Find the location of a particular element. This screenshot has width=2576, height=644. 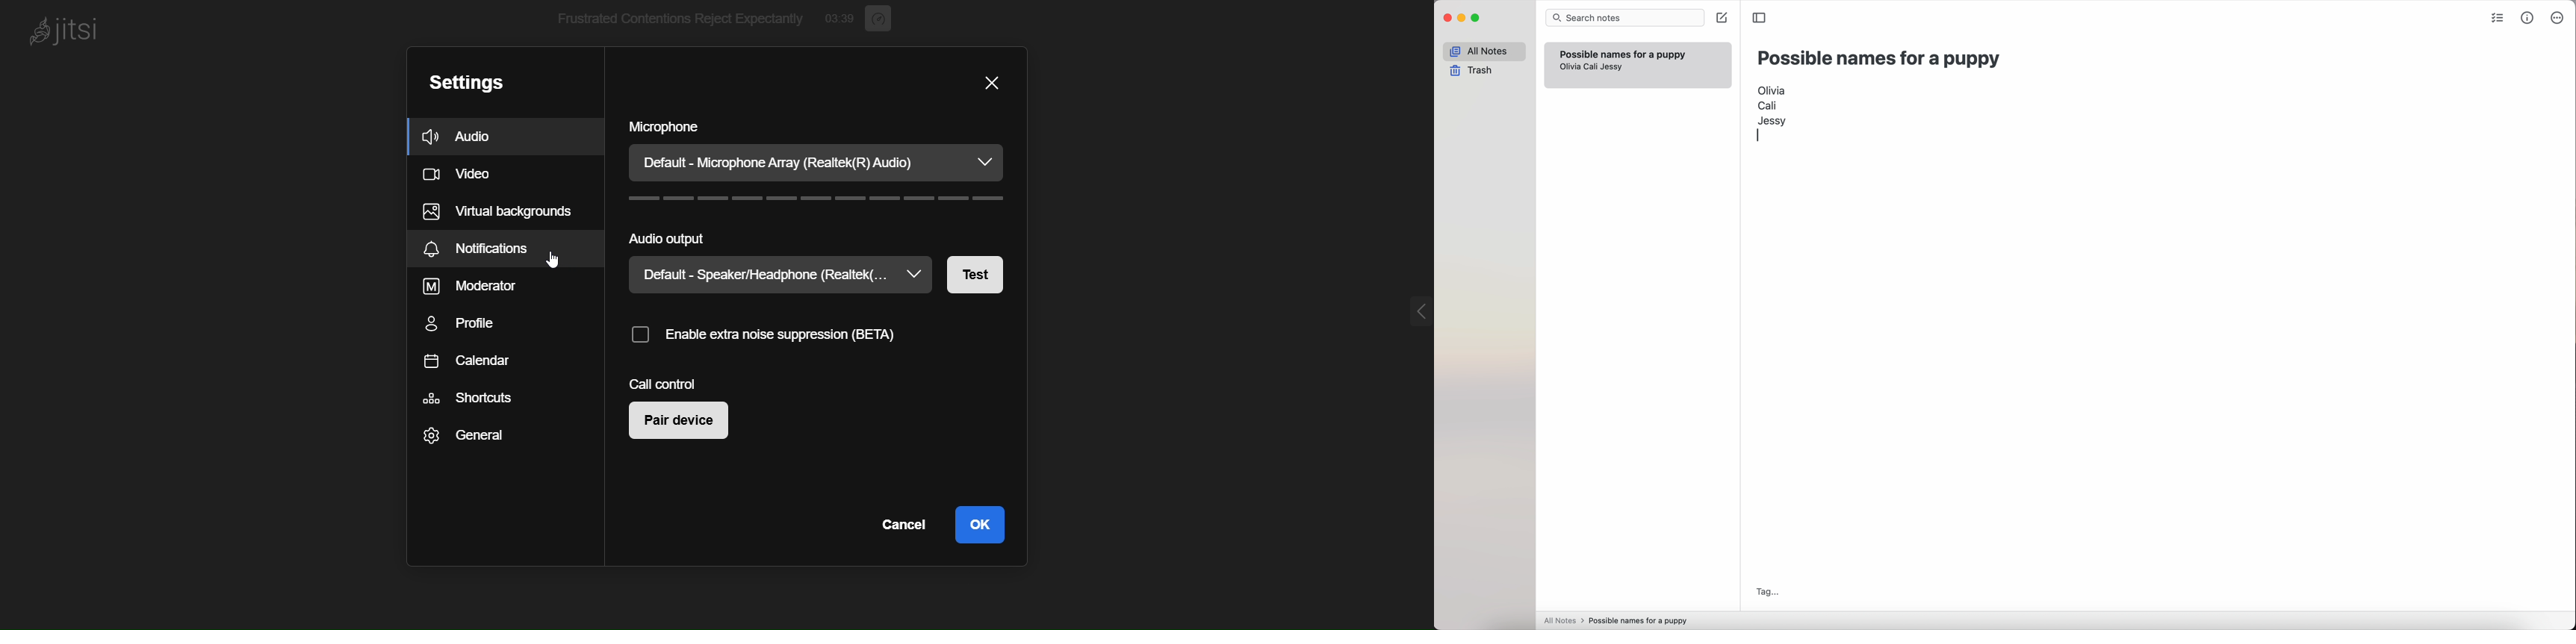

all notes is located at coordinates (1484, 51).